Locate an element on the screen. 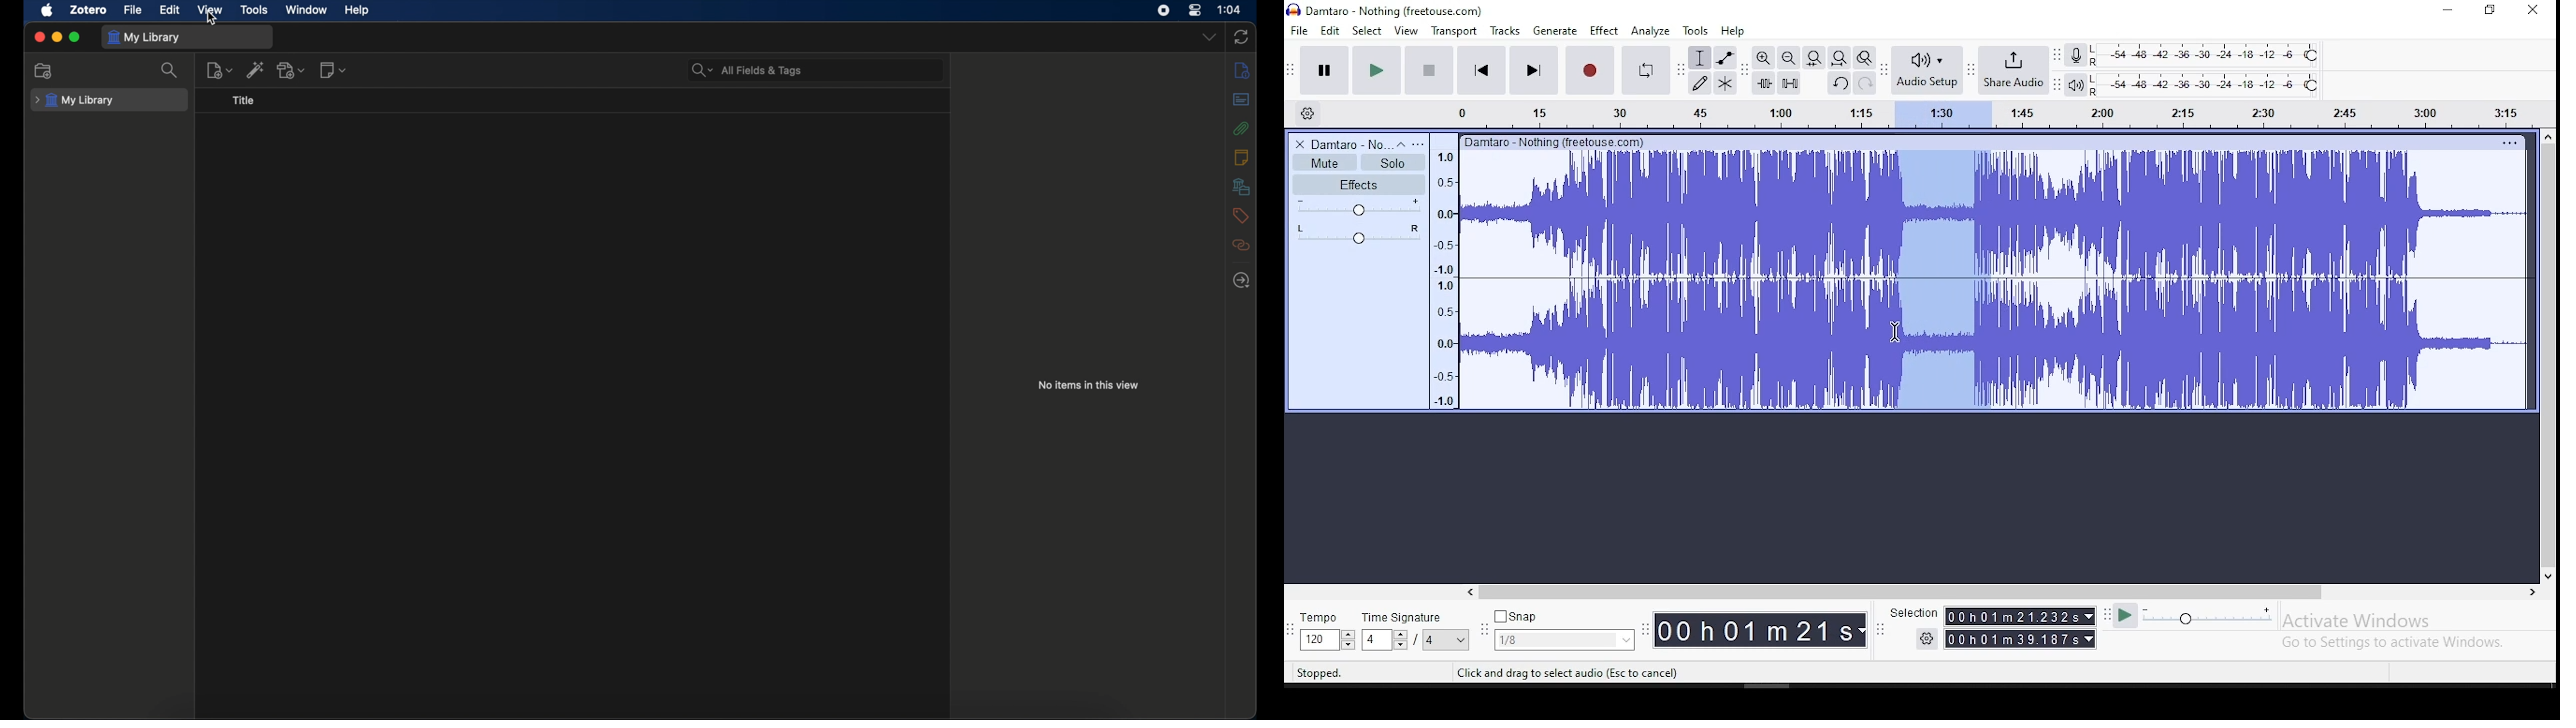 The height and width of the screenshot is (728, 2576). solo is located at coordinates (1393, 163).